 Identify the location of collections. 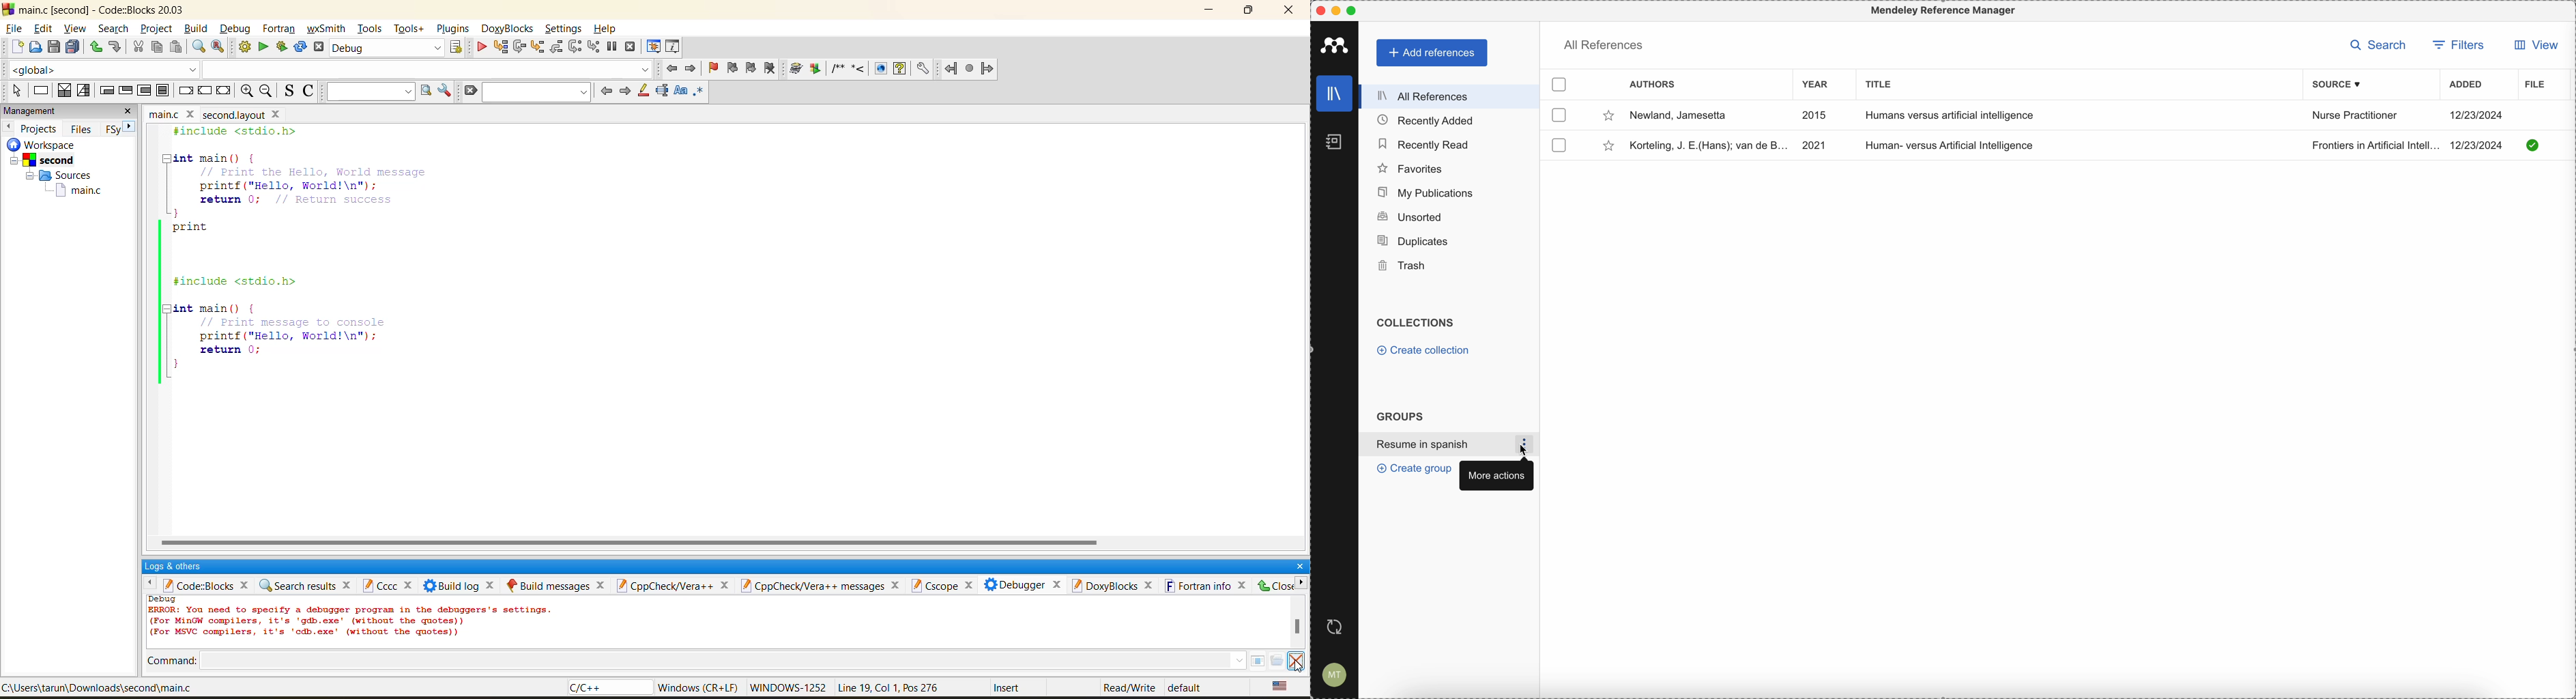
(1416, 323).